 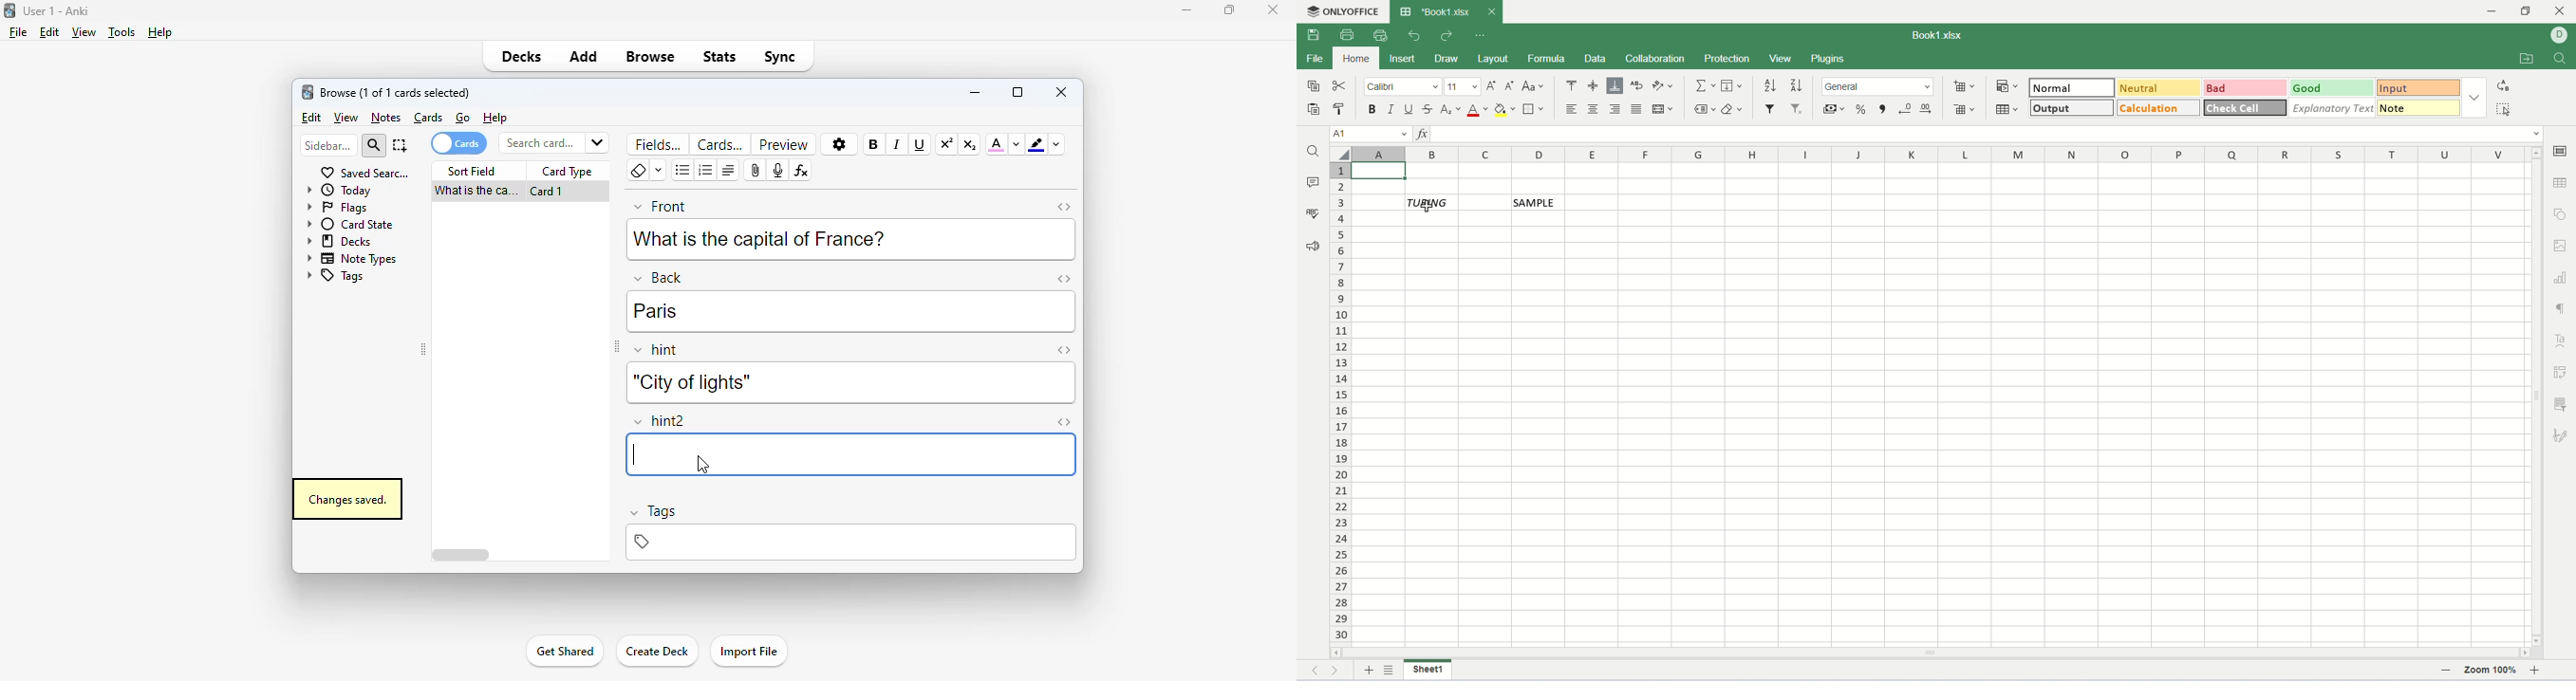 I want to click on tags, so click(x=652, y=513).